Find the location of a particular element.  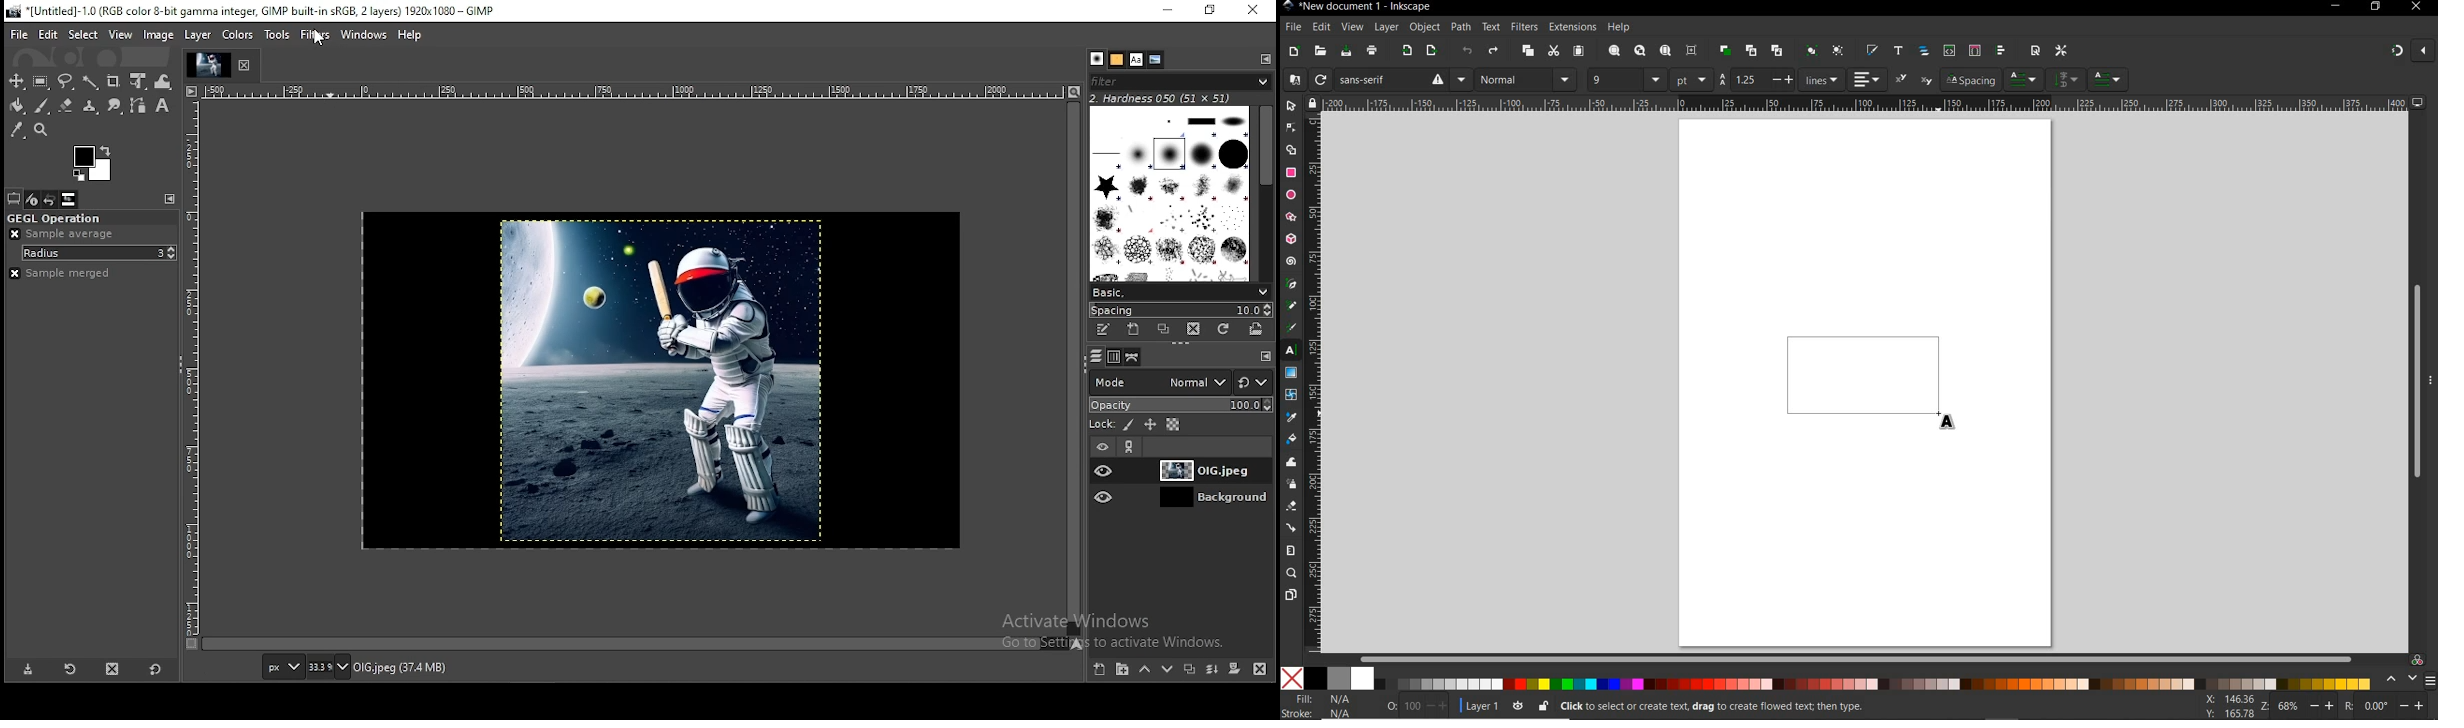

AA is located at coordinates (1722, 80).